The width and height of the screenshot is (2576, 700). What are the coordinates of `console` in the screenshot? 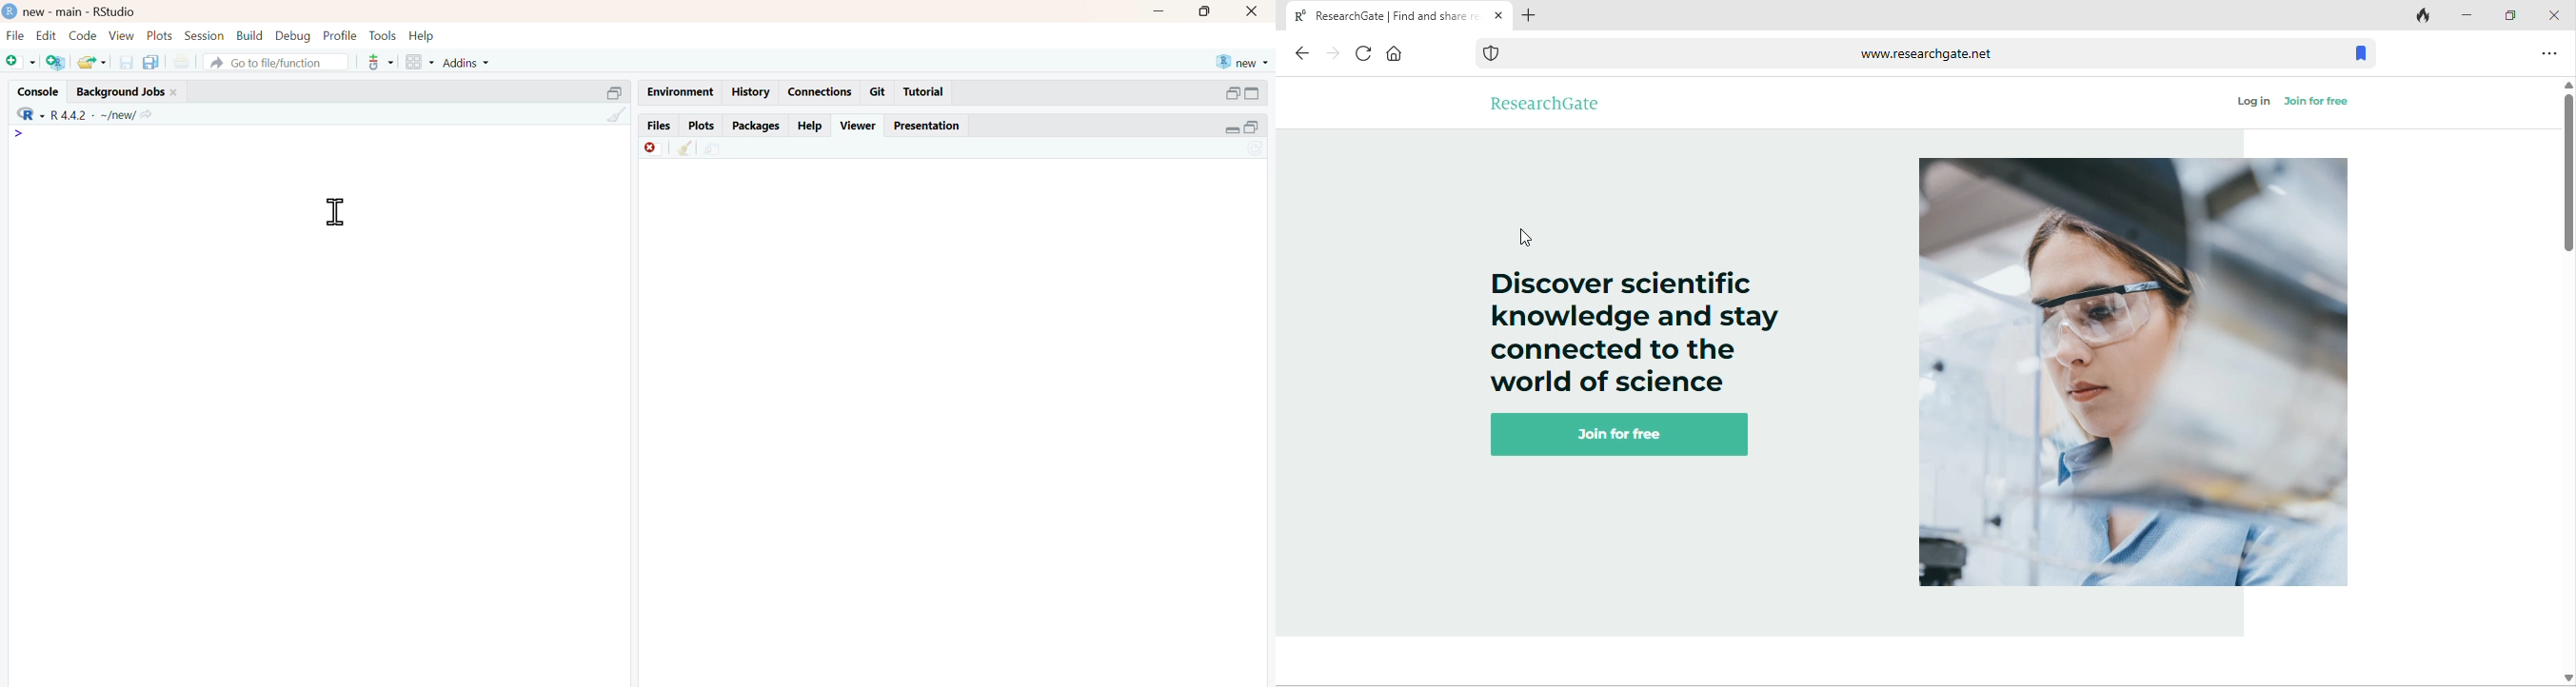 It's located at (41, 92).